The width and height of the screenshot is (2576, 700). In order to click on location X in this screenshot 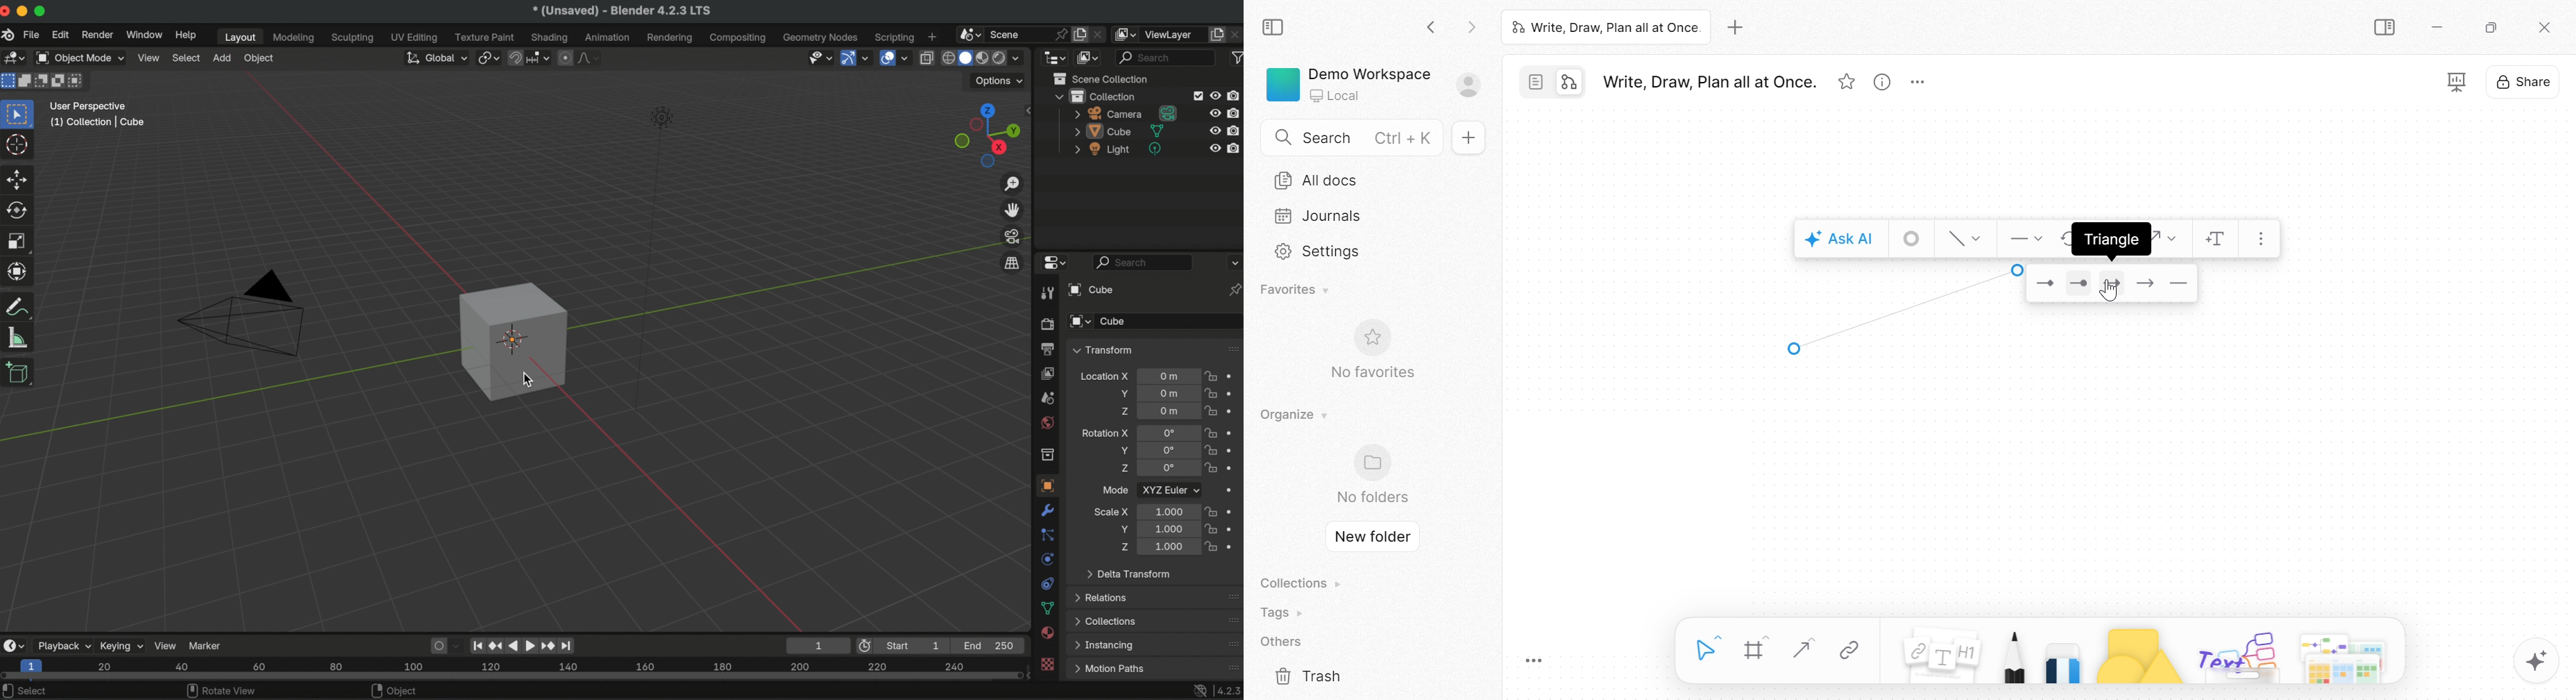, I will do `click(1104, 378)`.